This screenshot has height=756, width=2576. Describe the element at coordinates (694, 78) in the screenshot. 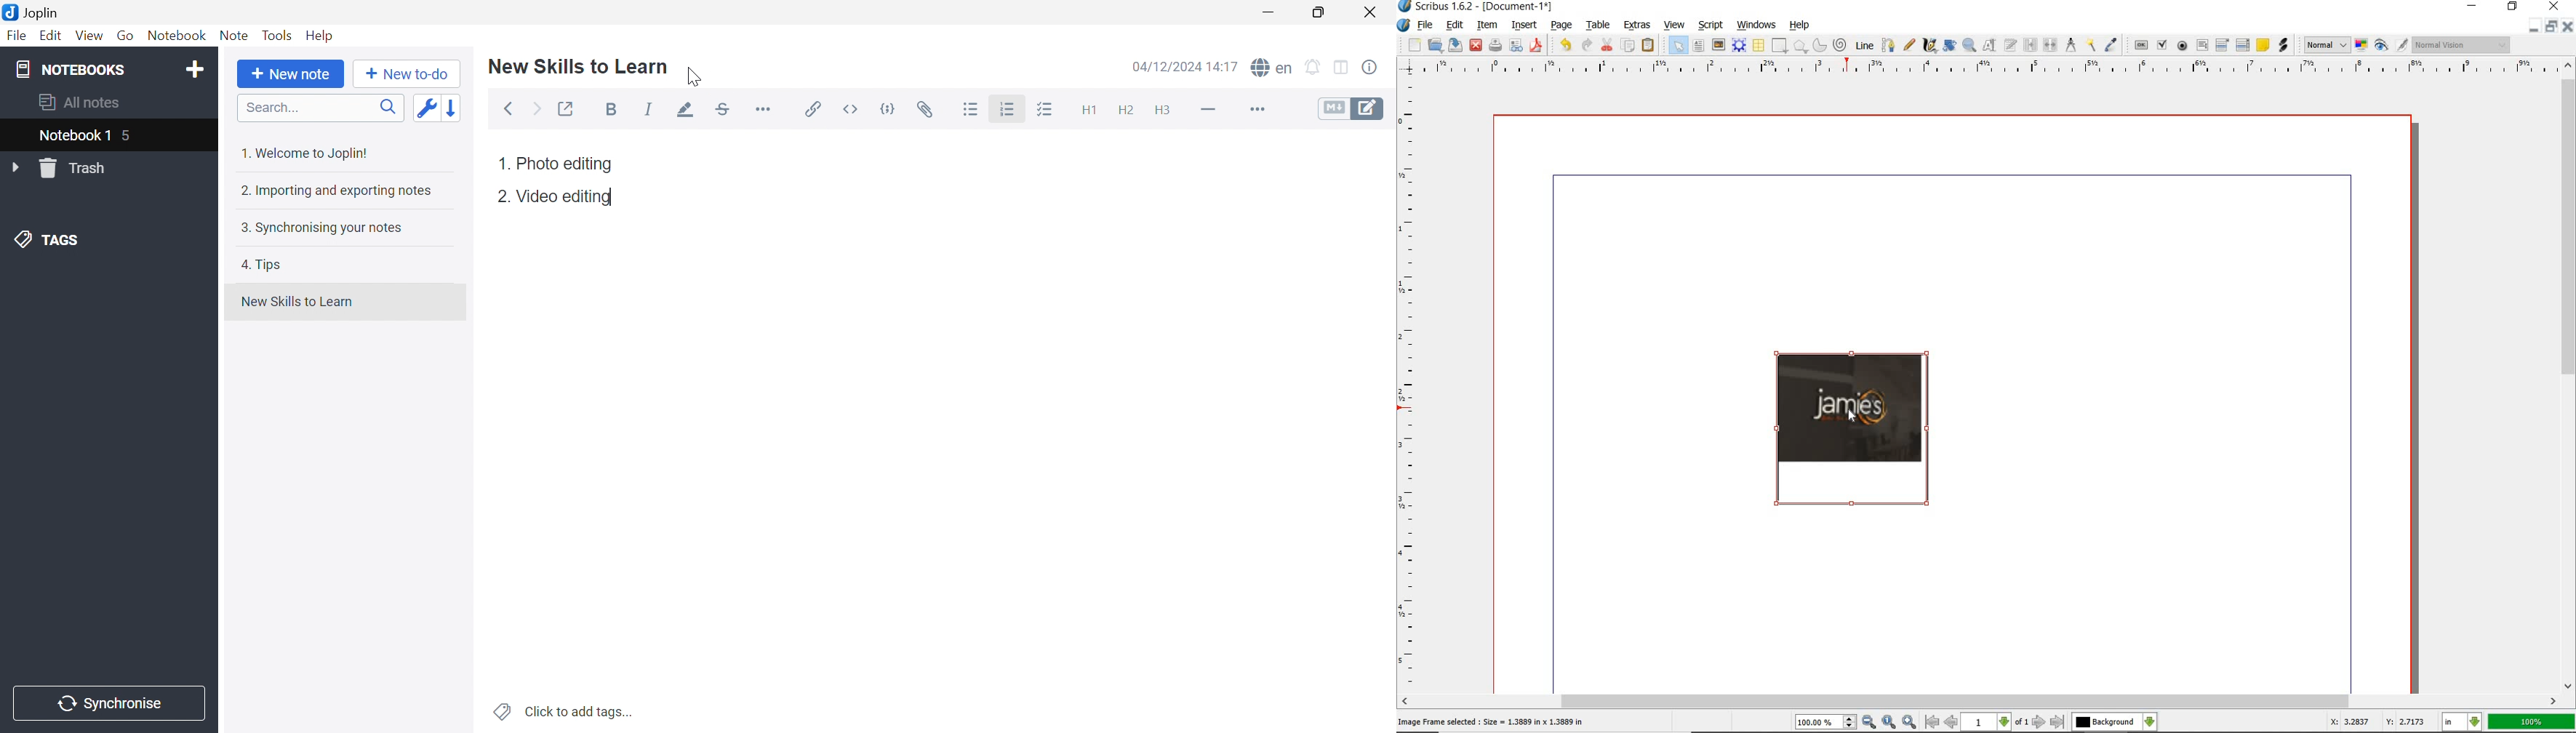

I see `Cursor` at that location.